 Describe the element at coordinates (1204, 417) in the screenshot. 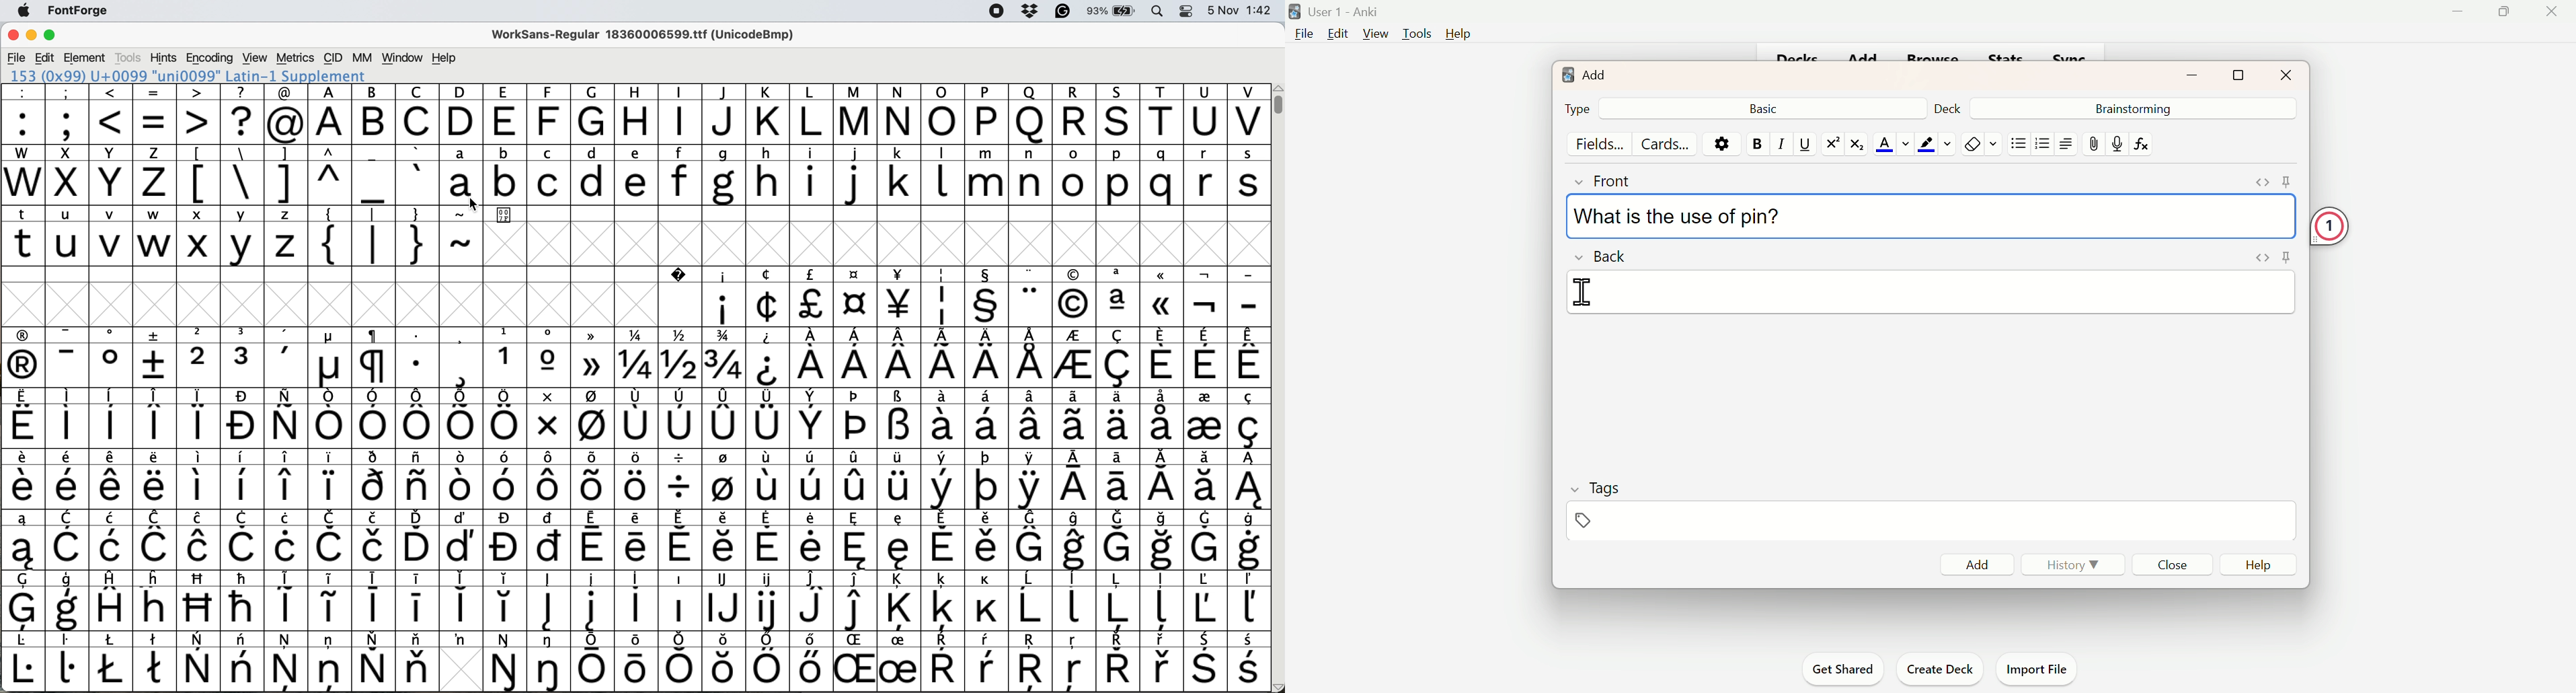

I see `symbol` at that location.